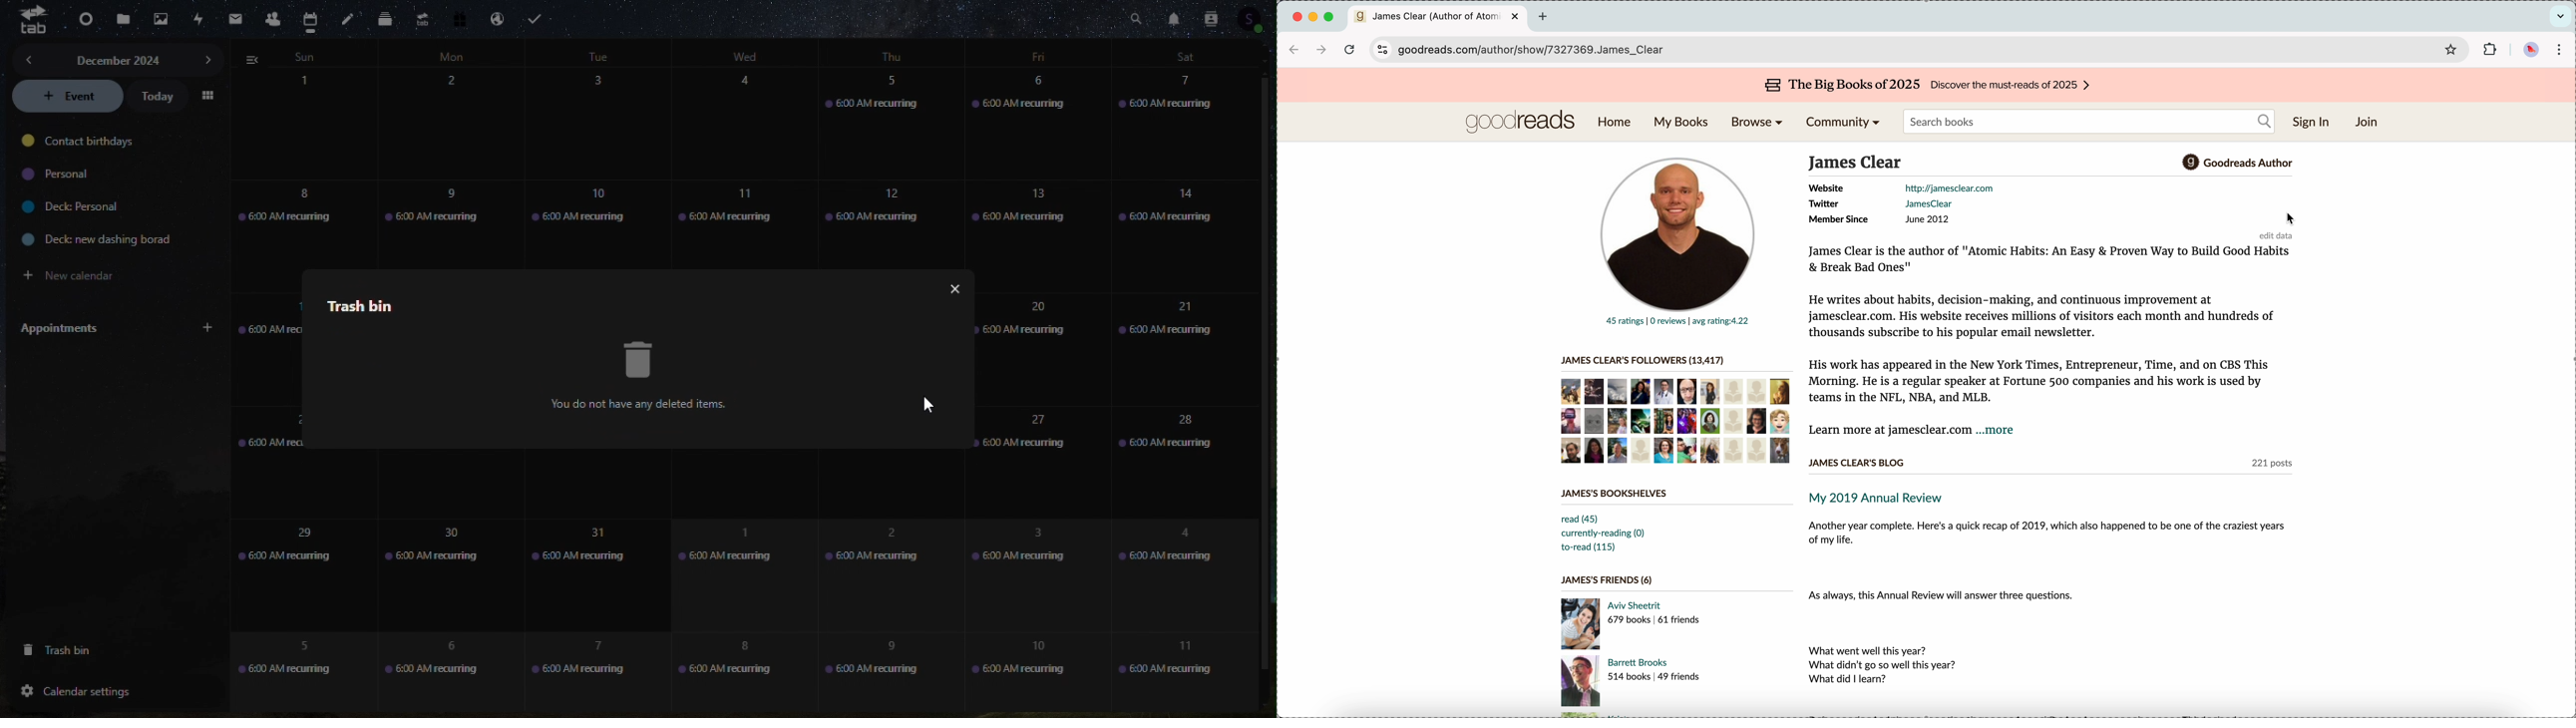  Describe the element at coordinates (1617, 123) in the screenshot. I see `home` at that location.